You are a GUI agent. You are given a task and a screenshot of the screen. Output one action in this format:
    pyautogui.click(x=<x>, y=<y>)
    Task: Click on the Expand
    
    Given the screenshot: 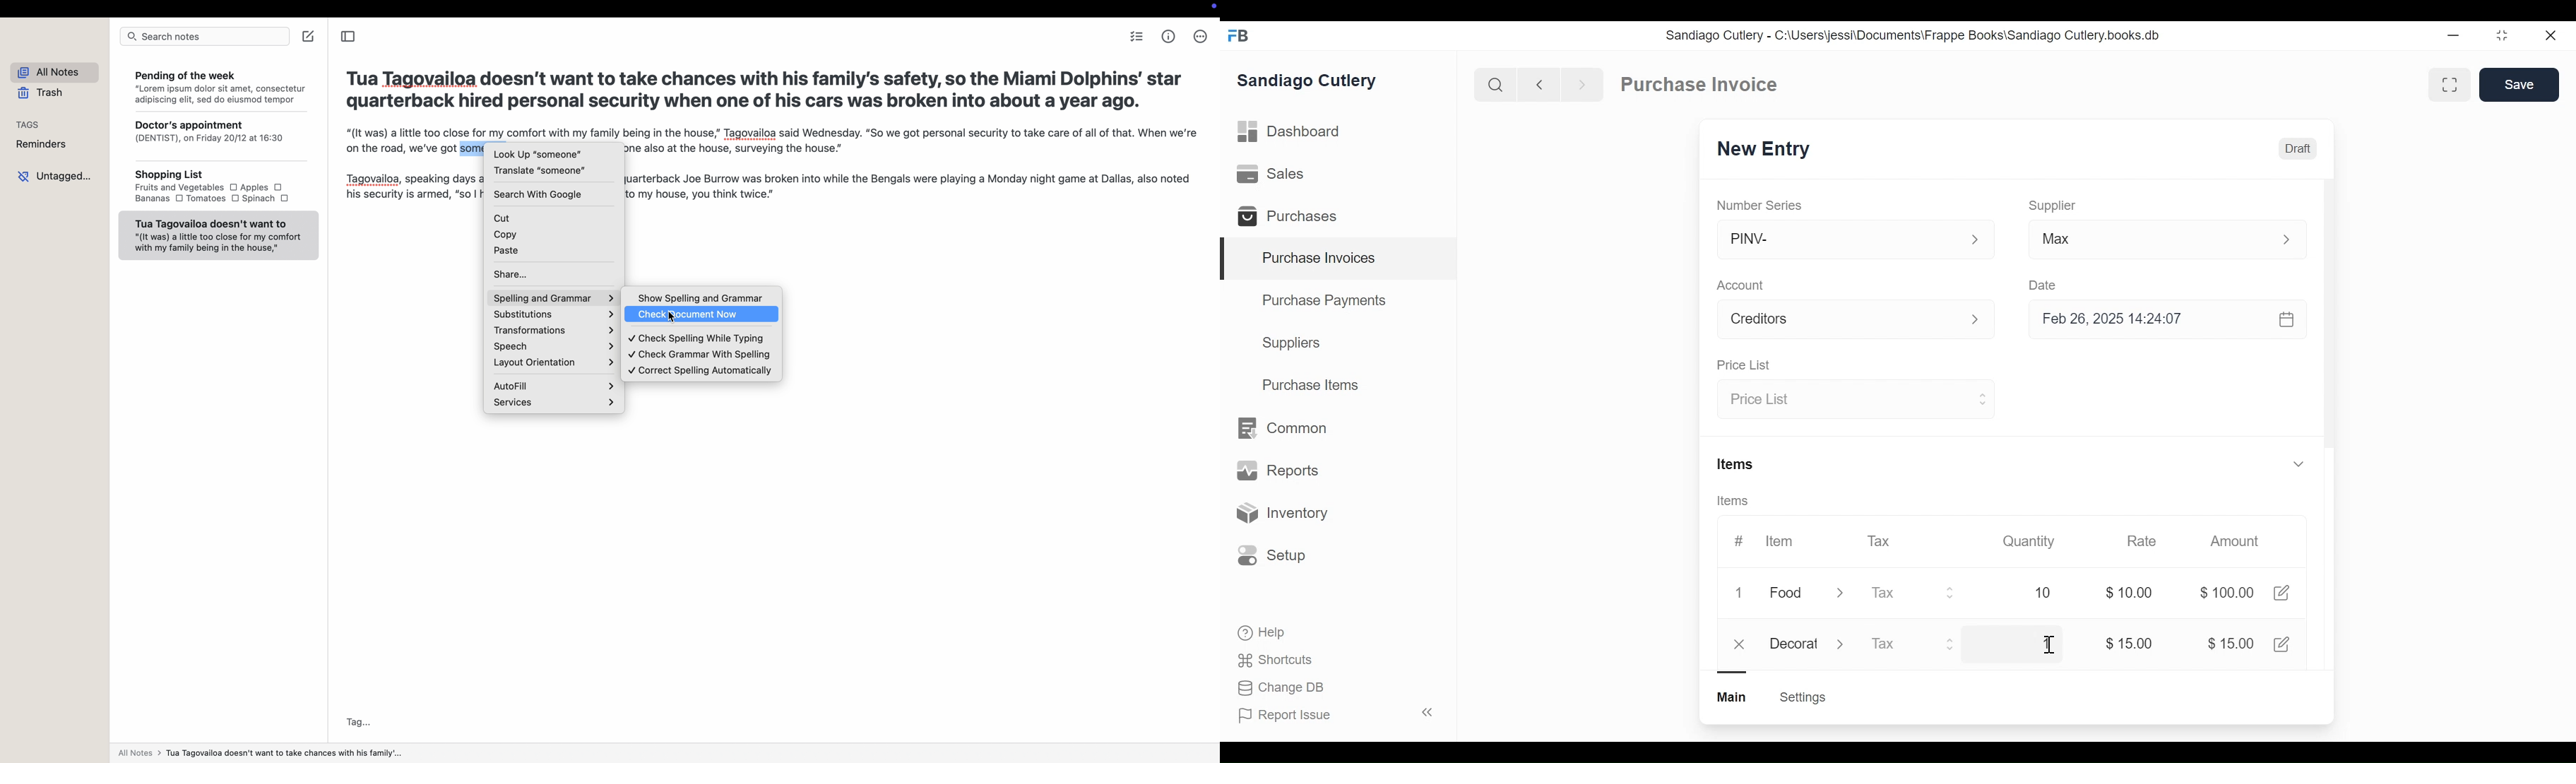 What is the action you would take?
    pyautogui.click(x=1953, y=644)
    